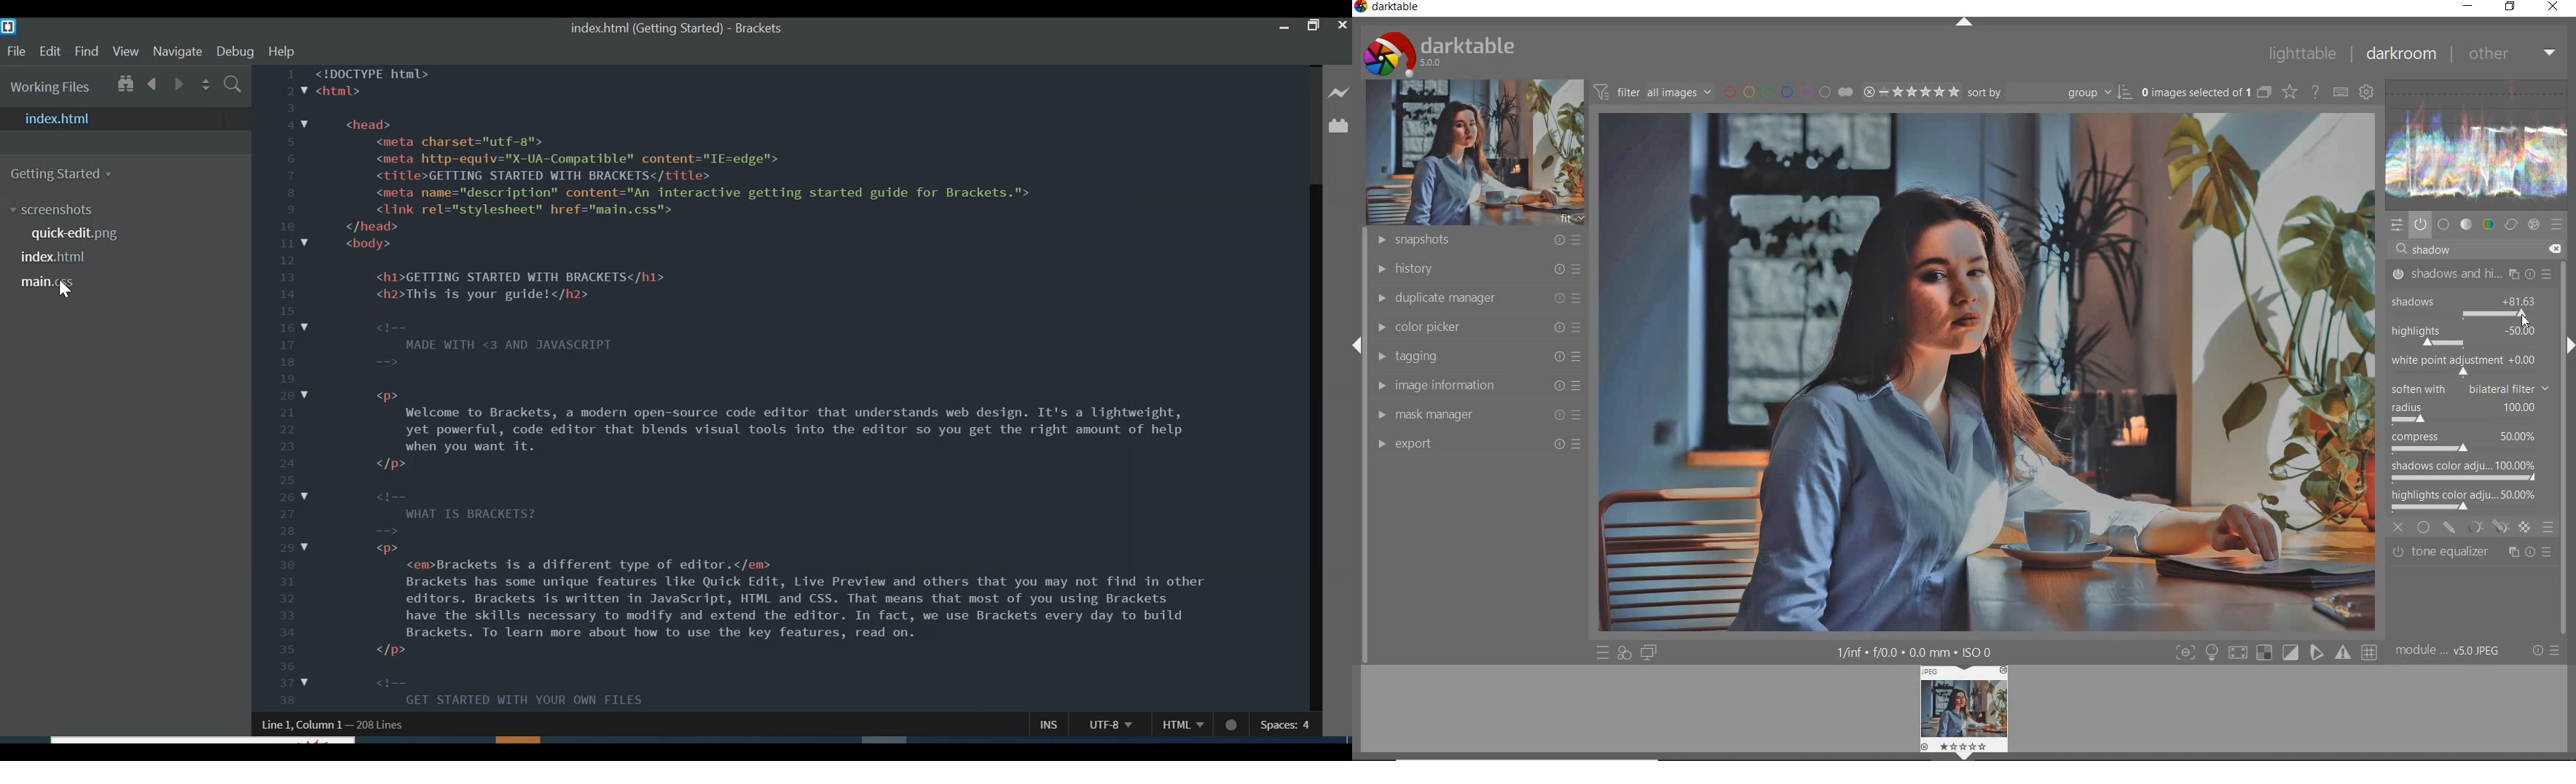  What do you see at coordinates (2557, 224) in the screenshot?
I see `presets` at bounding box center [2557, 224].